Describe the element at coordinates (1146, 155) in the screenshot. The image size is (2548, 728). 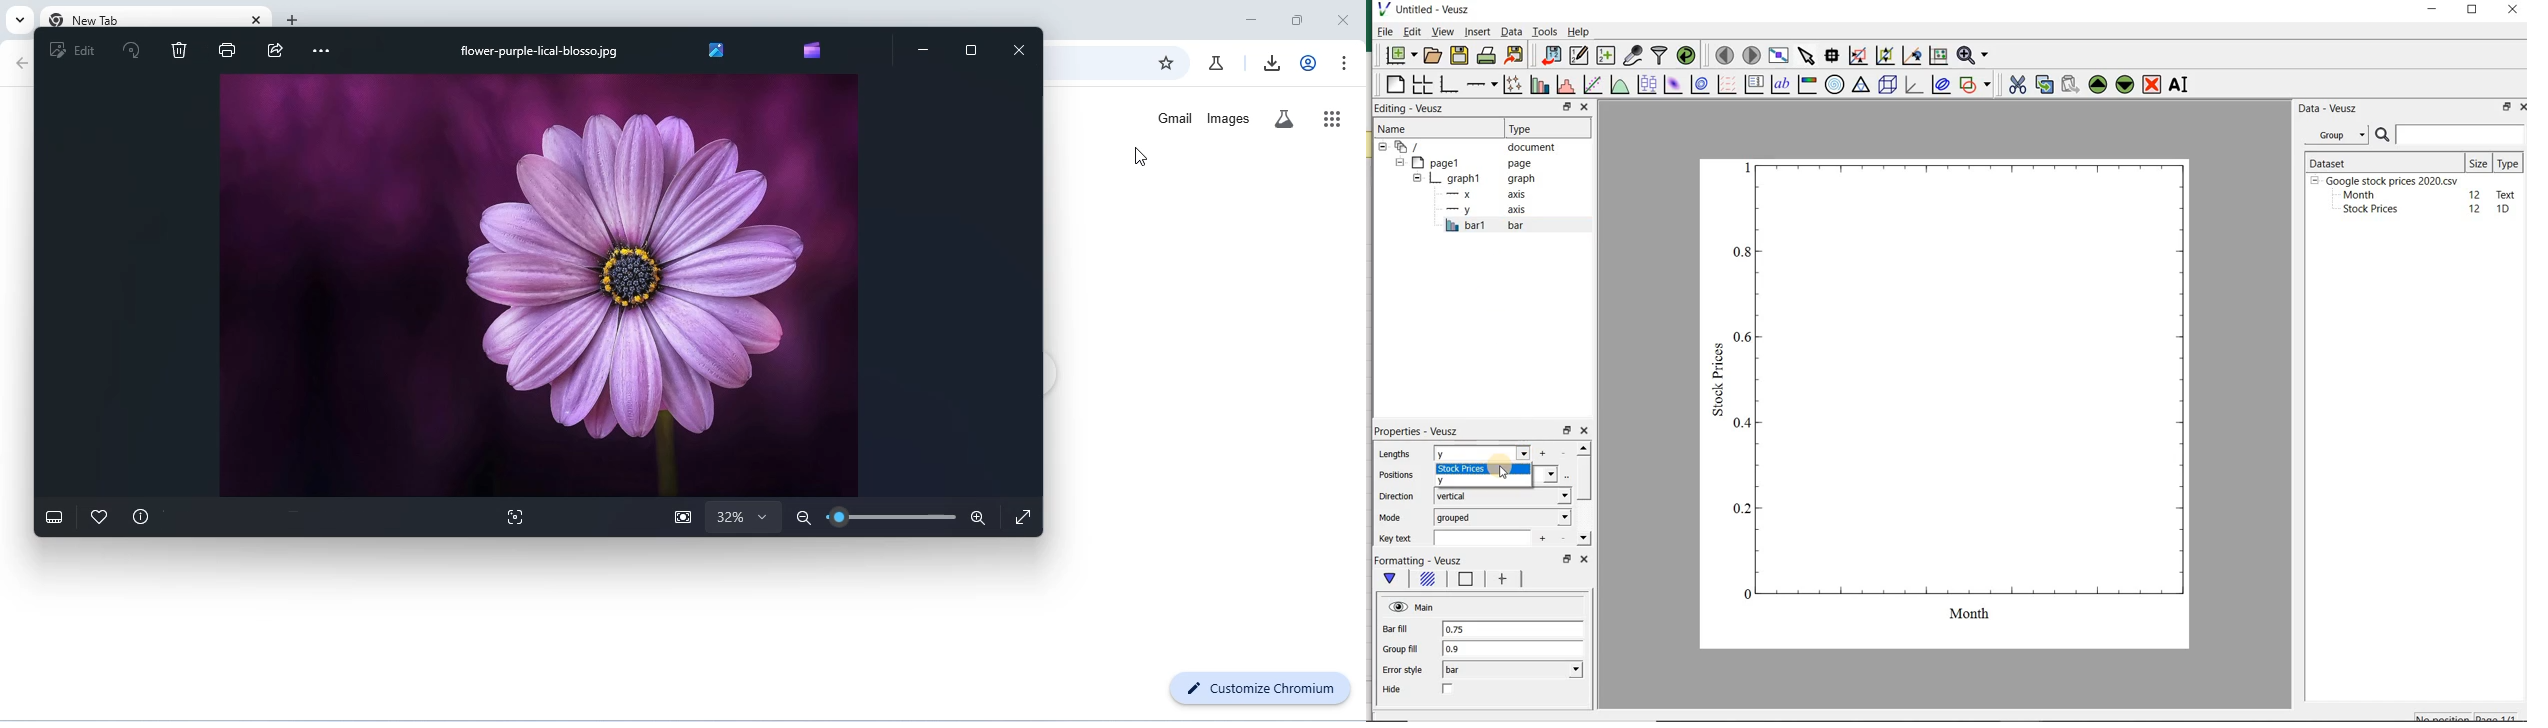
I see `cursor` at that location.